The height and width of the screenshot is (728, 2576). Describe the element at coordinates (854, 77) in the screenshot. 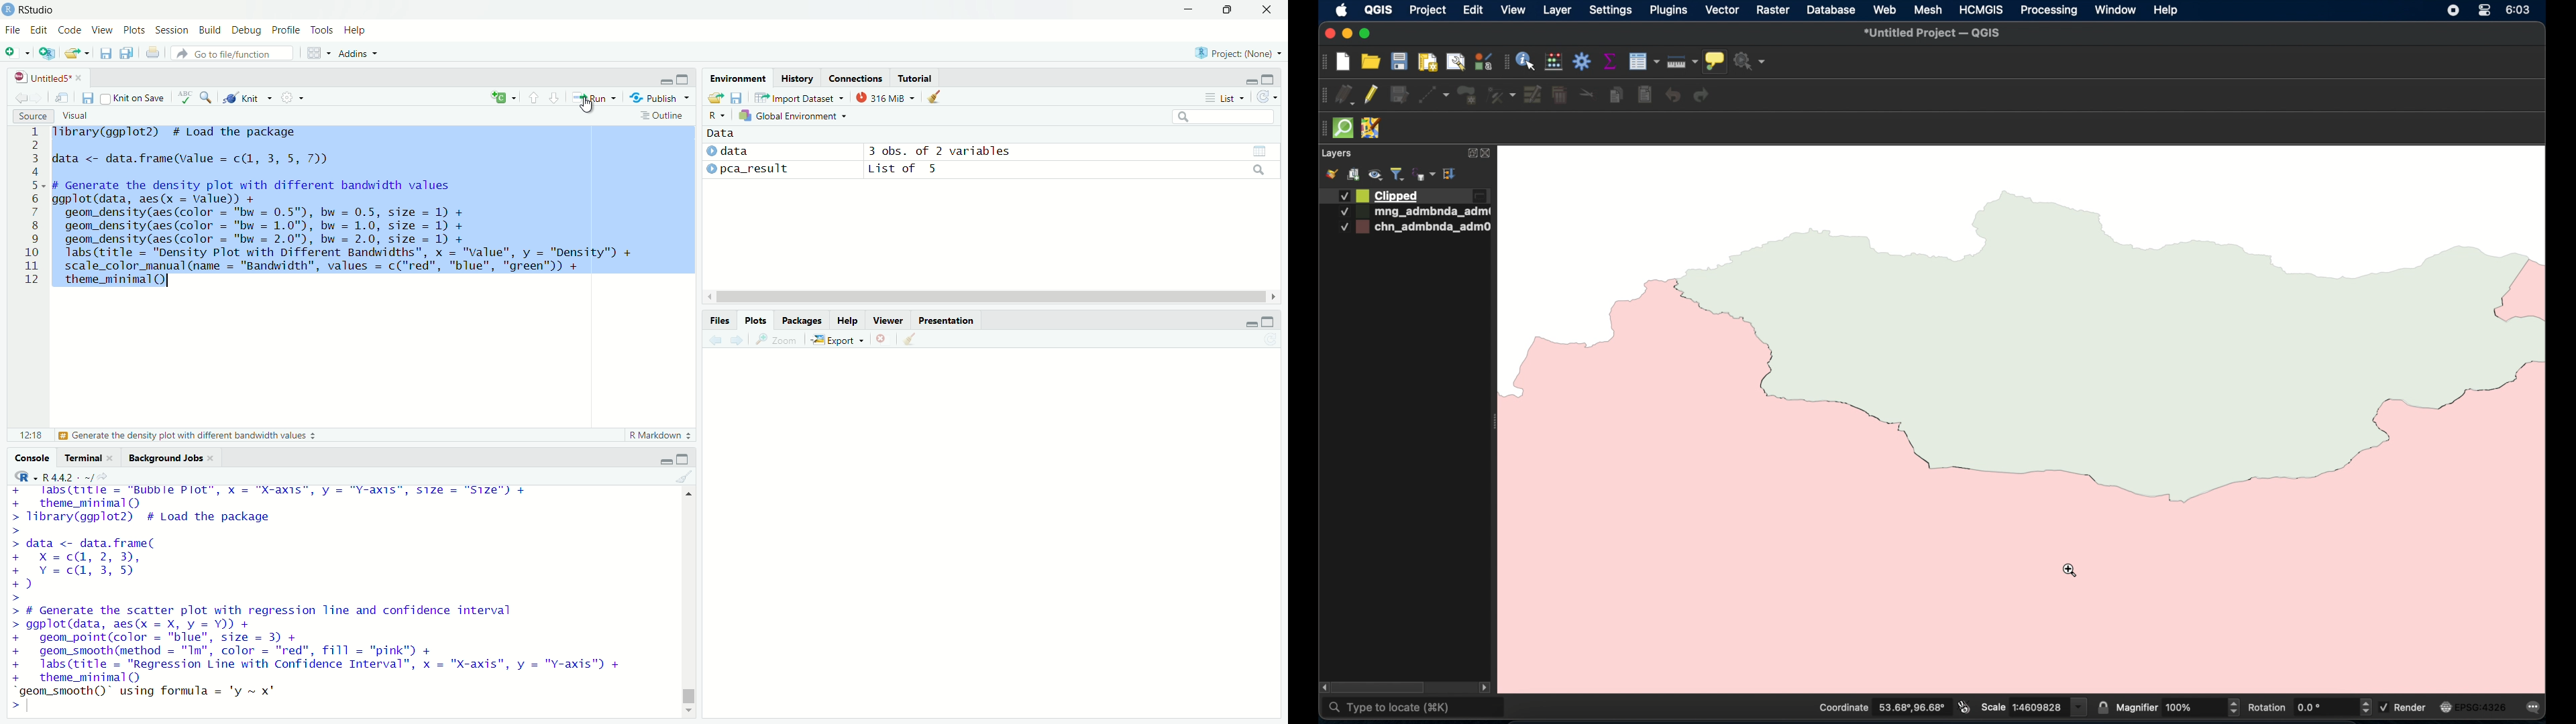

I see `Connections` at that location.